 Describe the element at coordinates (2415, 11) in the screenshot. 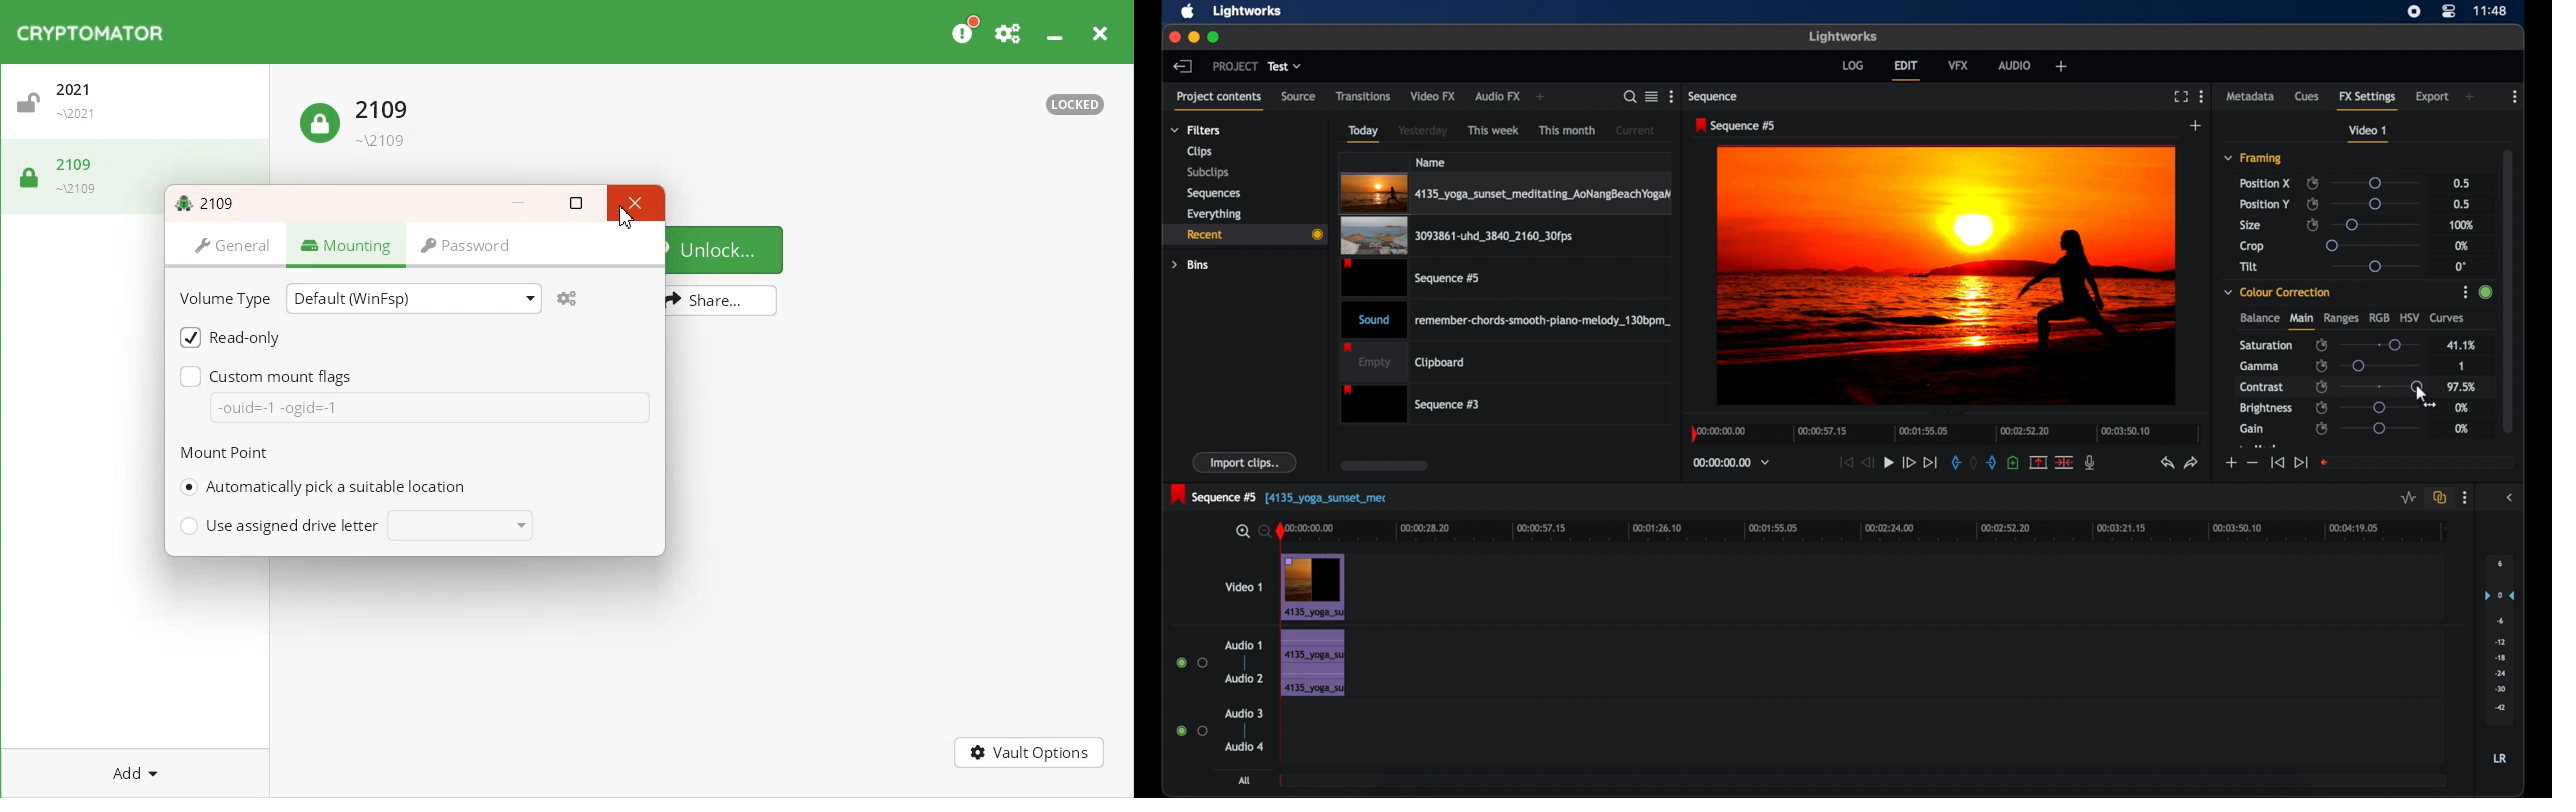

I see `screen recorder` at that location.